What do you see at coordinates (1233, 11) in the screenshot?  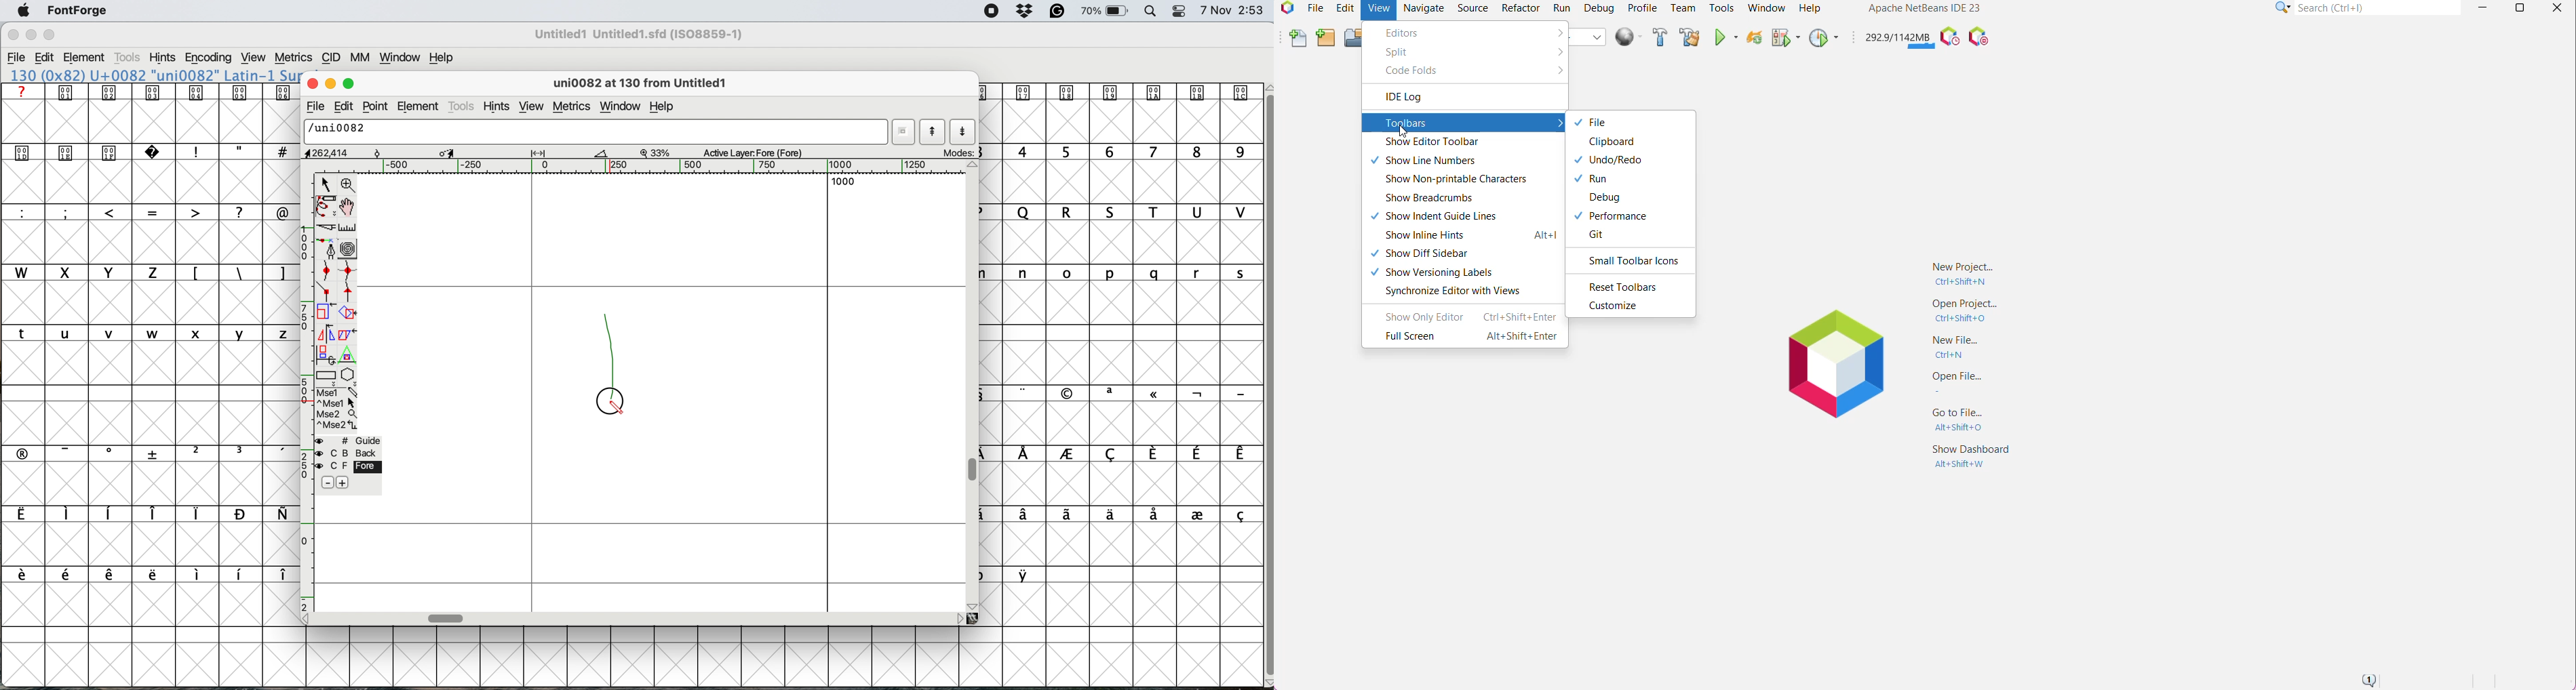 I see `date and time` at bounding box center [1233, 11].